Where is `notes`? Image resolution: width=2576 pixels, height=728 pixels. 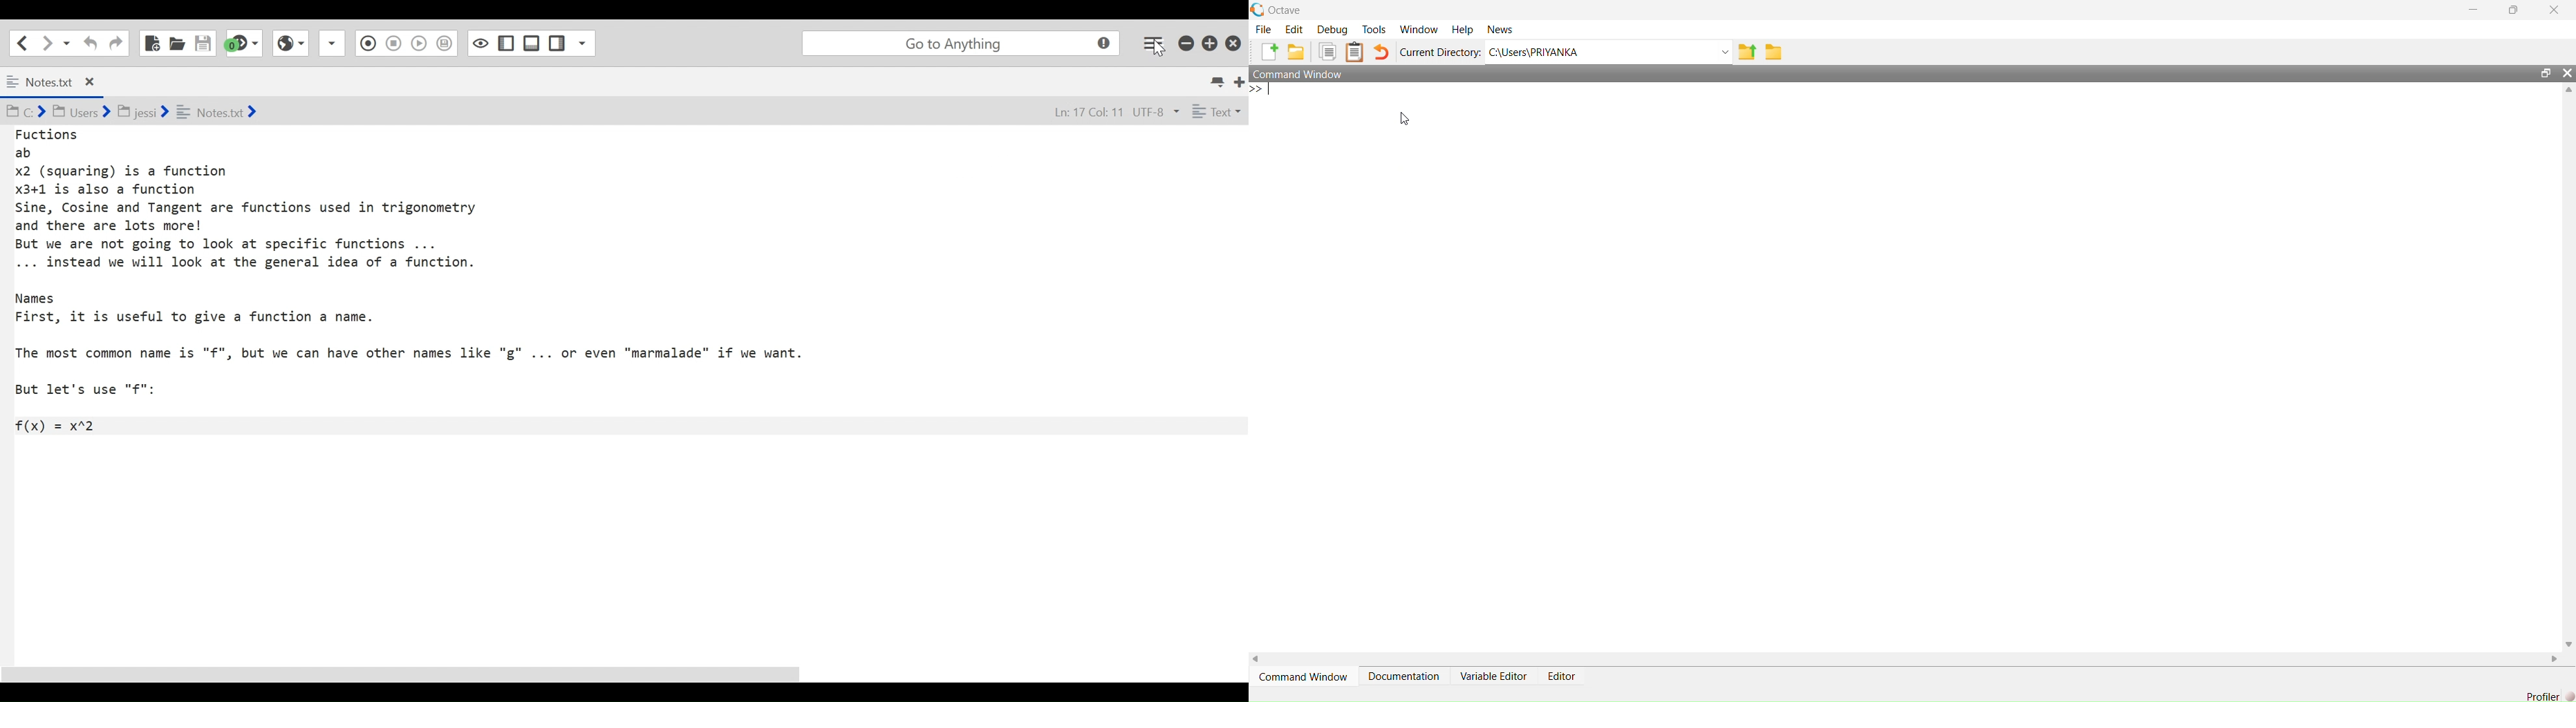
notes is located at coordinates (1358, 53).